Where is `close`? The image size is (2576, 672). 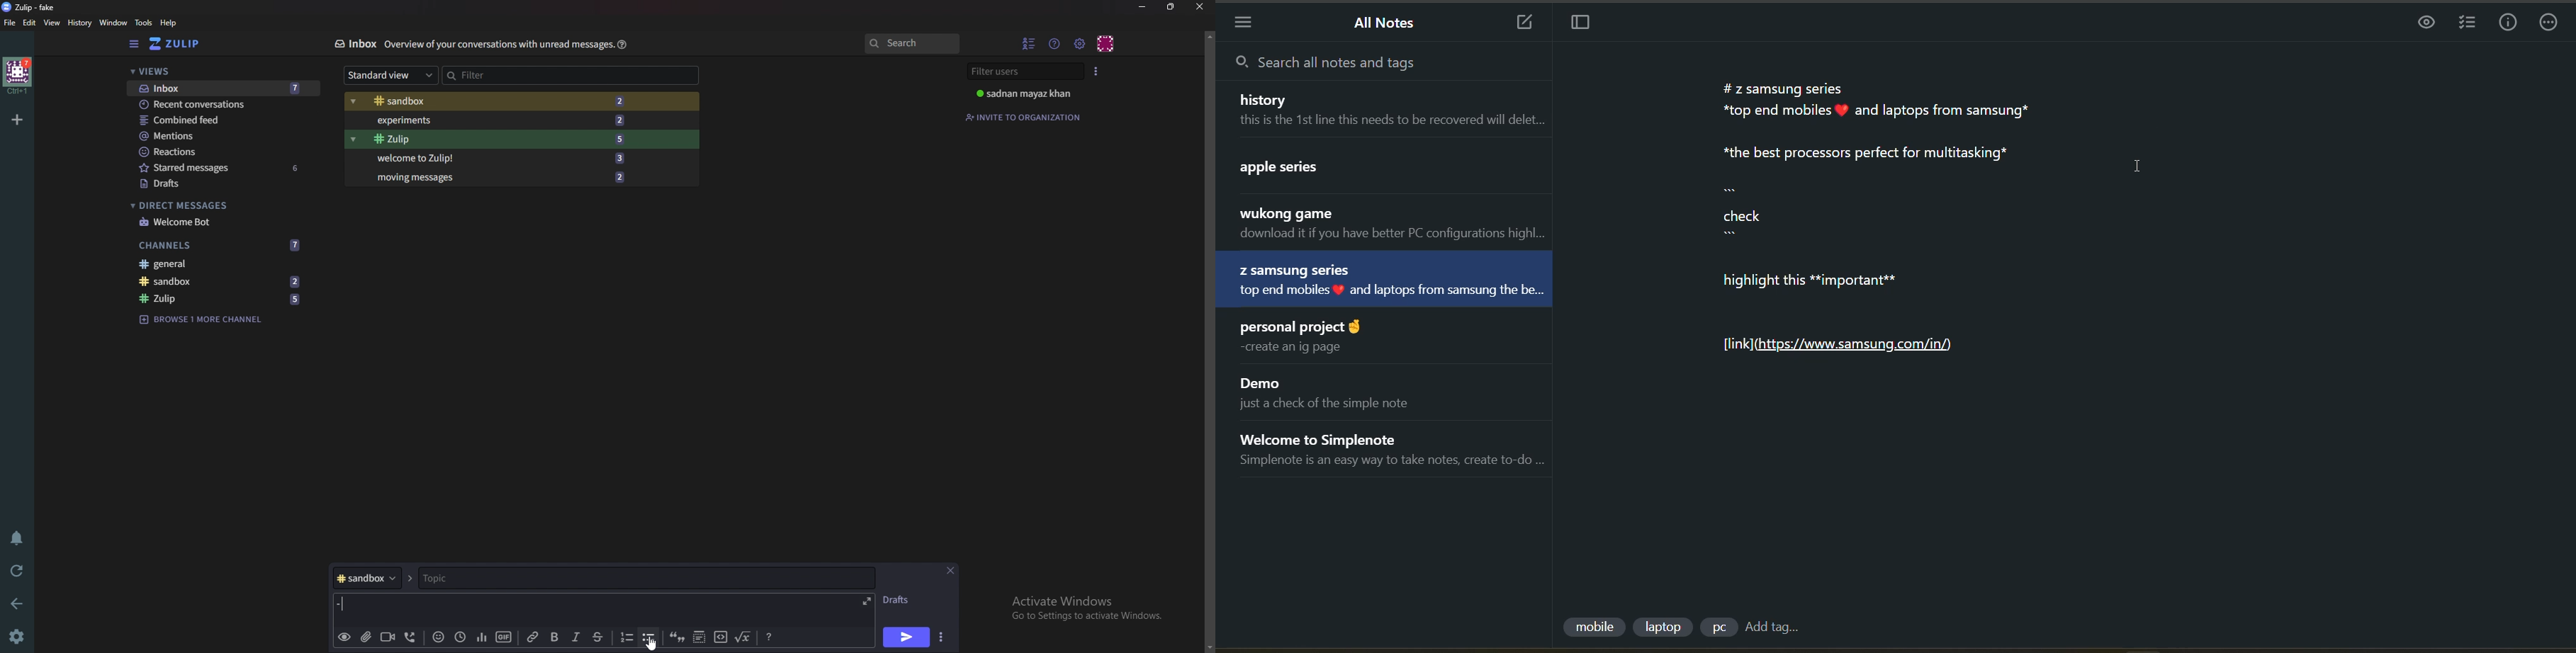
close is located at coordinates (1199, 6).